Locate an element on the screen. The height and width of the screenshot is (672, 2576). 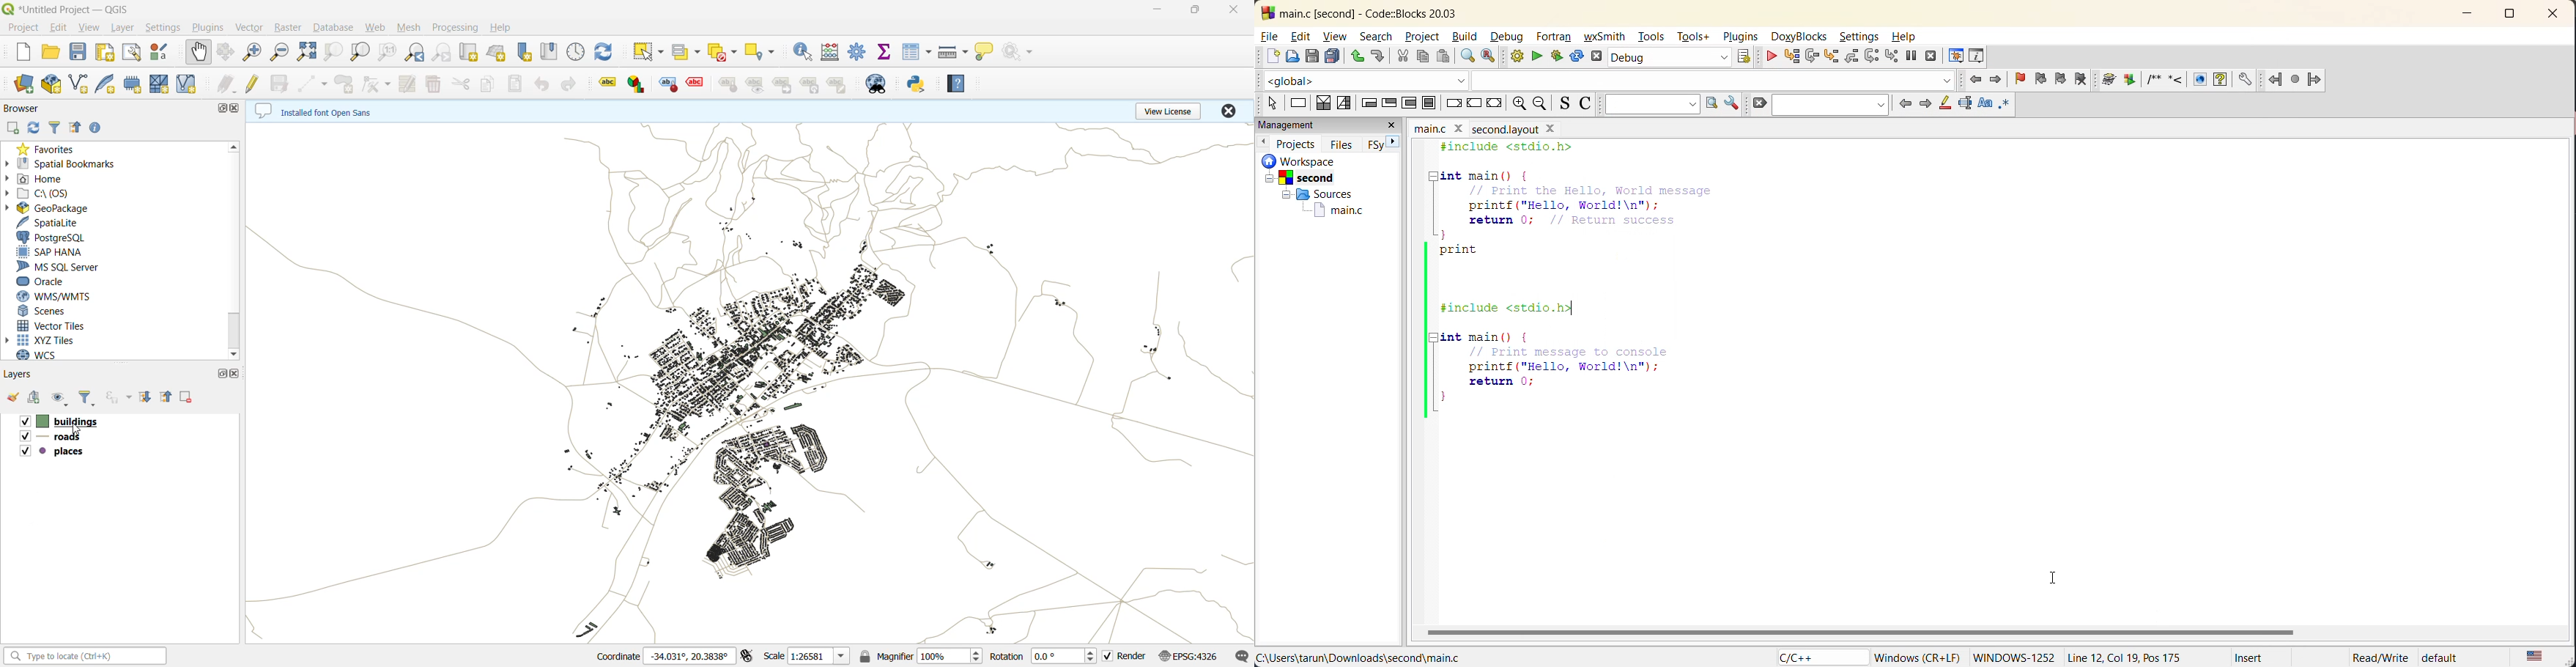
edit is located at coordinates (61, 27).